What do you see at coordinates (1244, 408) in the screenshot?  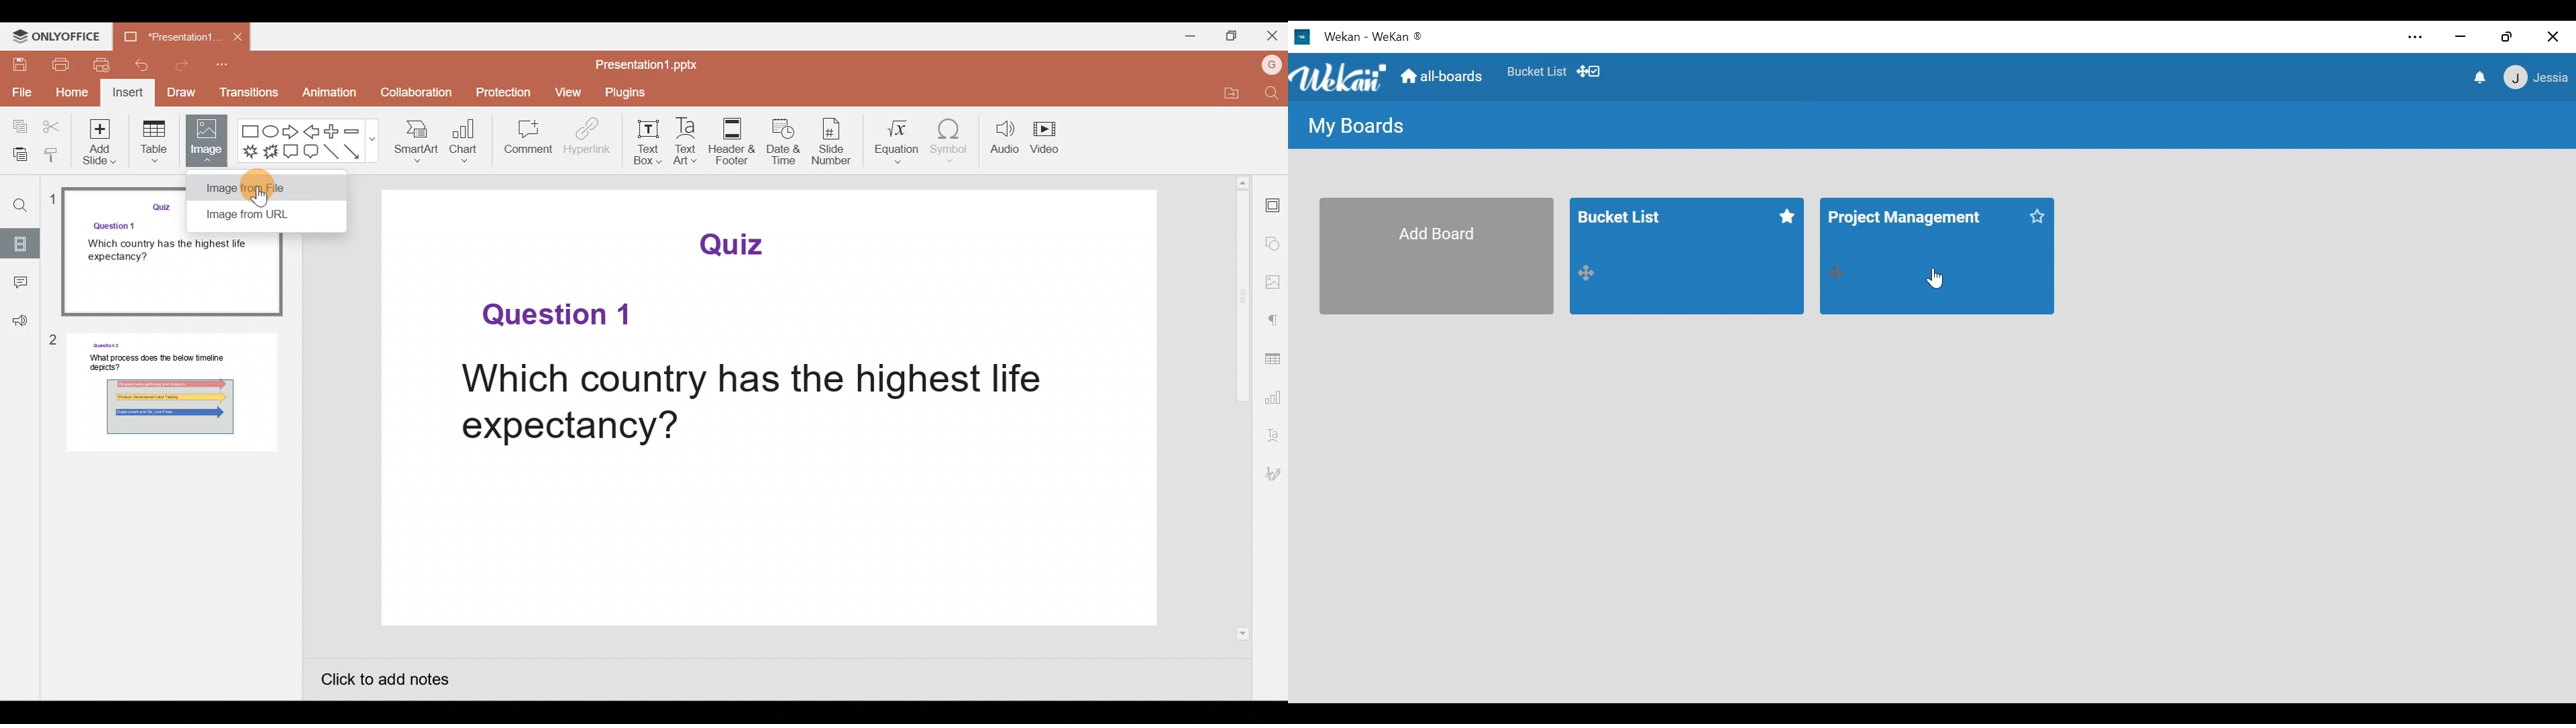 I see `Scroll bar` at bounding box center [1244, 408].